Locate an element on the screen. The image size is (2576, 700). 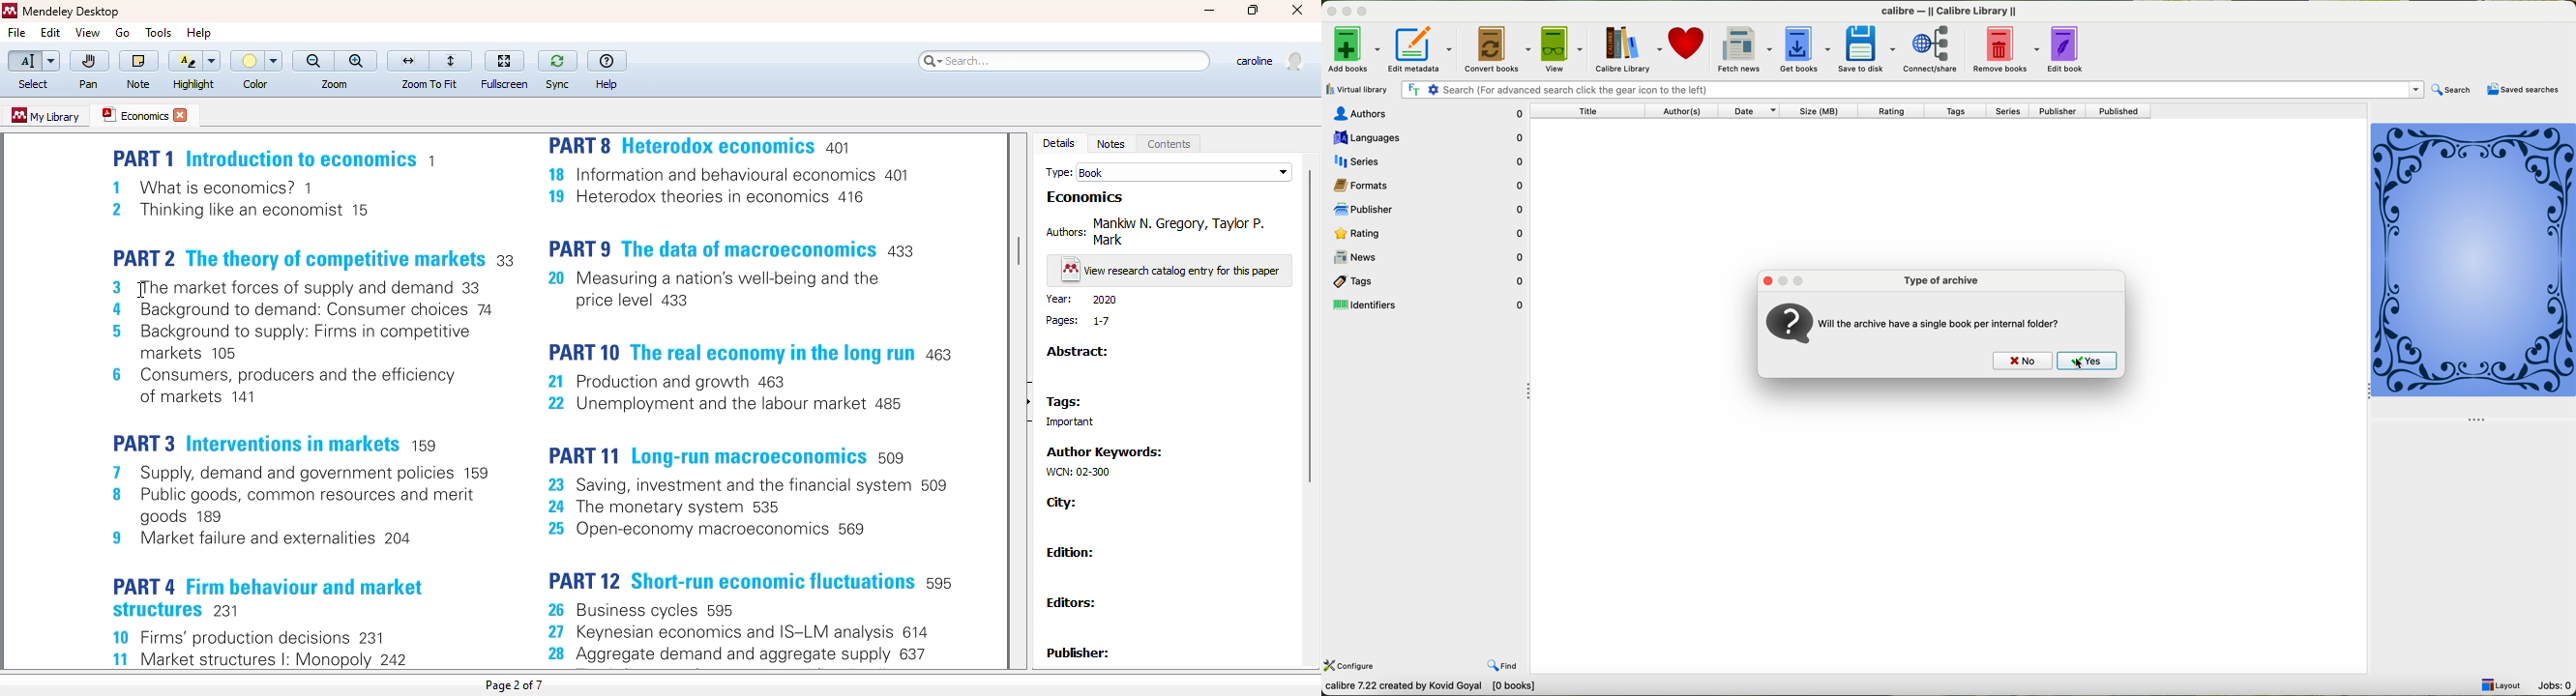
yes is located at coordinates (2090, 363).